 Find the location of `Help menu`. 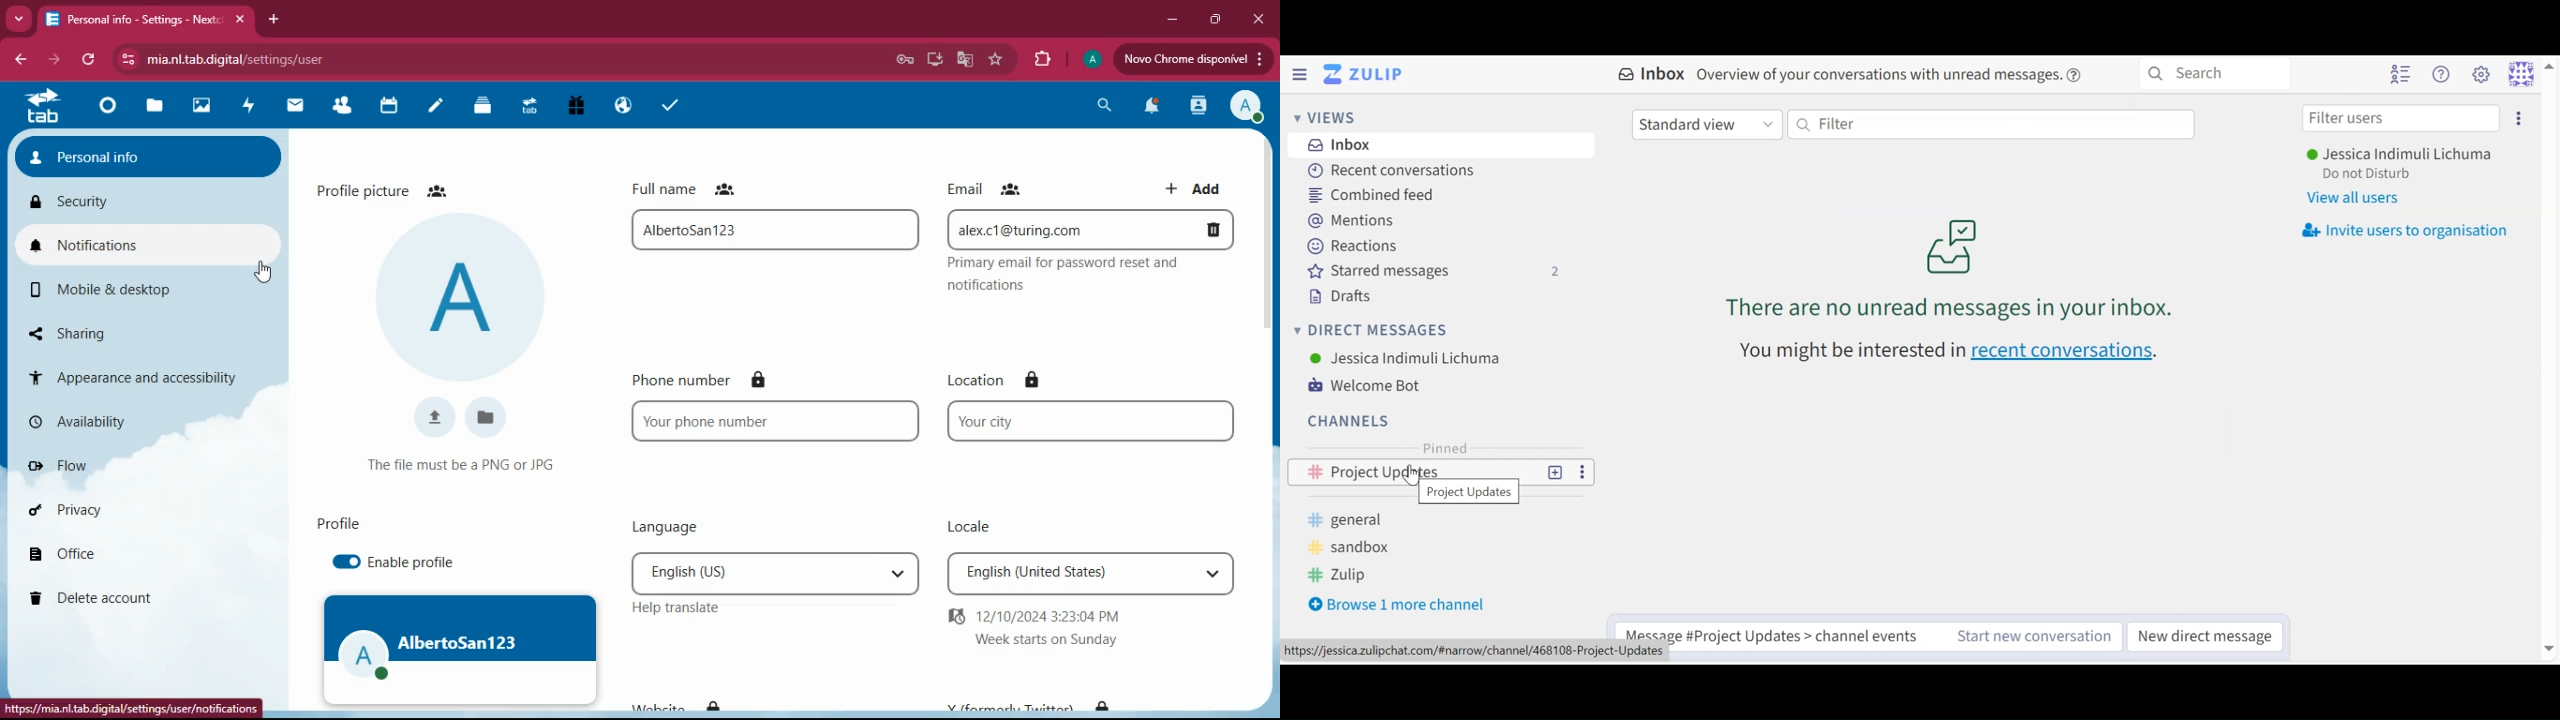

Help menu is located at coordinates (2443, 73).